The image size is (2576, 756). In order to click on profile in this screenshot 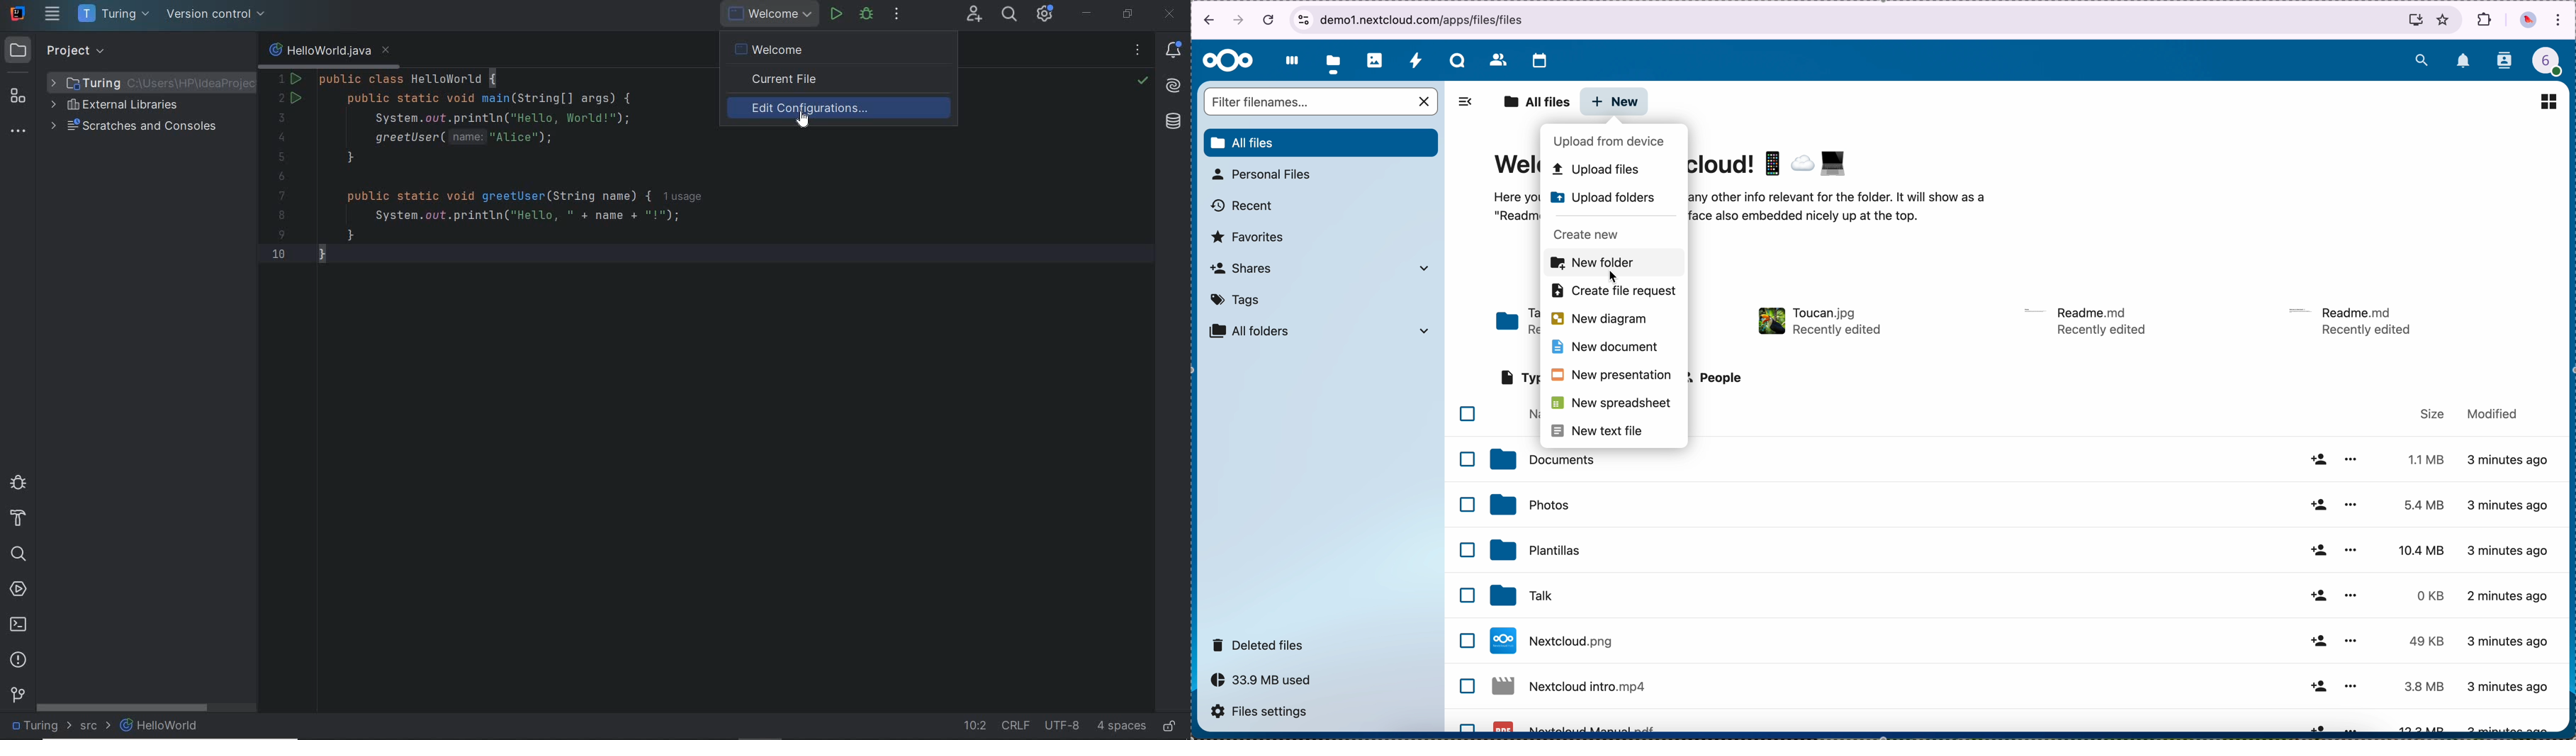, I will do `click(2554, 64)`.